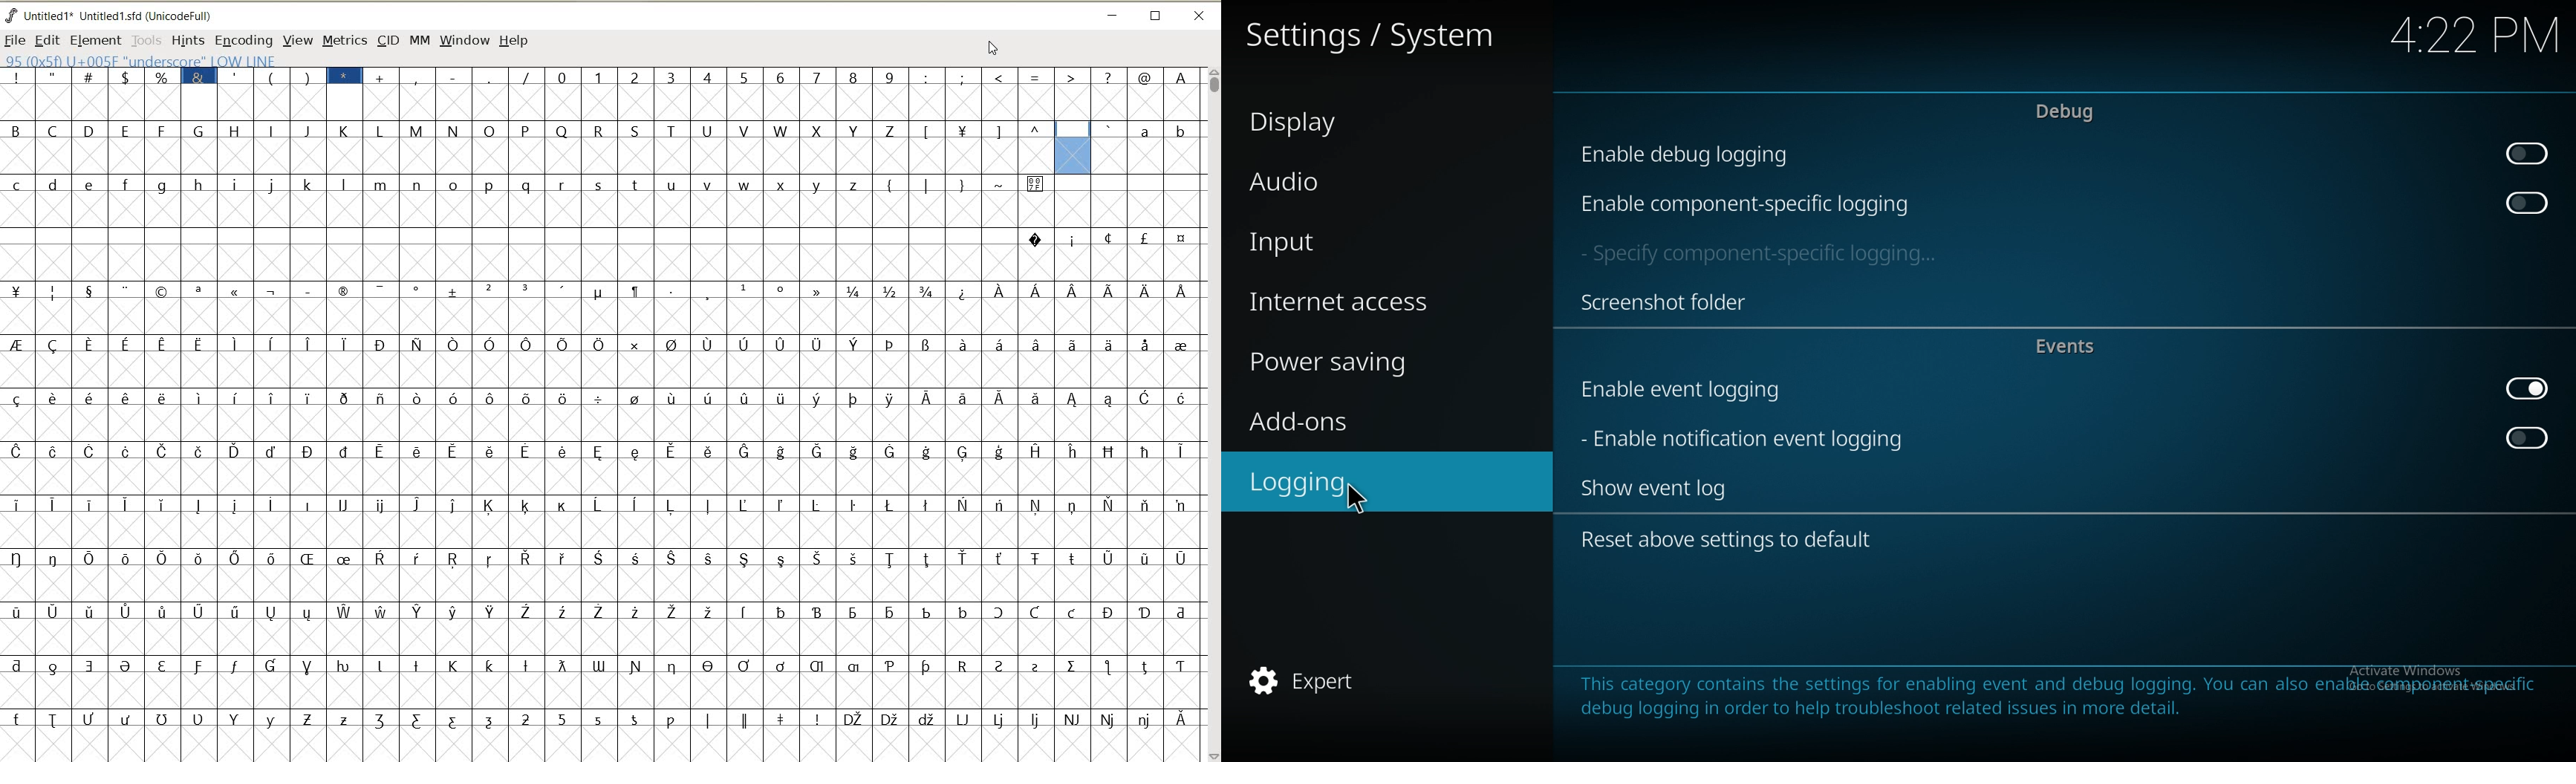 The width and height of the screenshot is (2576, 784). Describe the element at coordinates (1378, 34) in the screenshot. I see `settings` at that location.